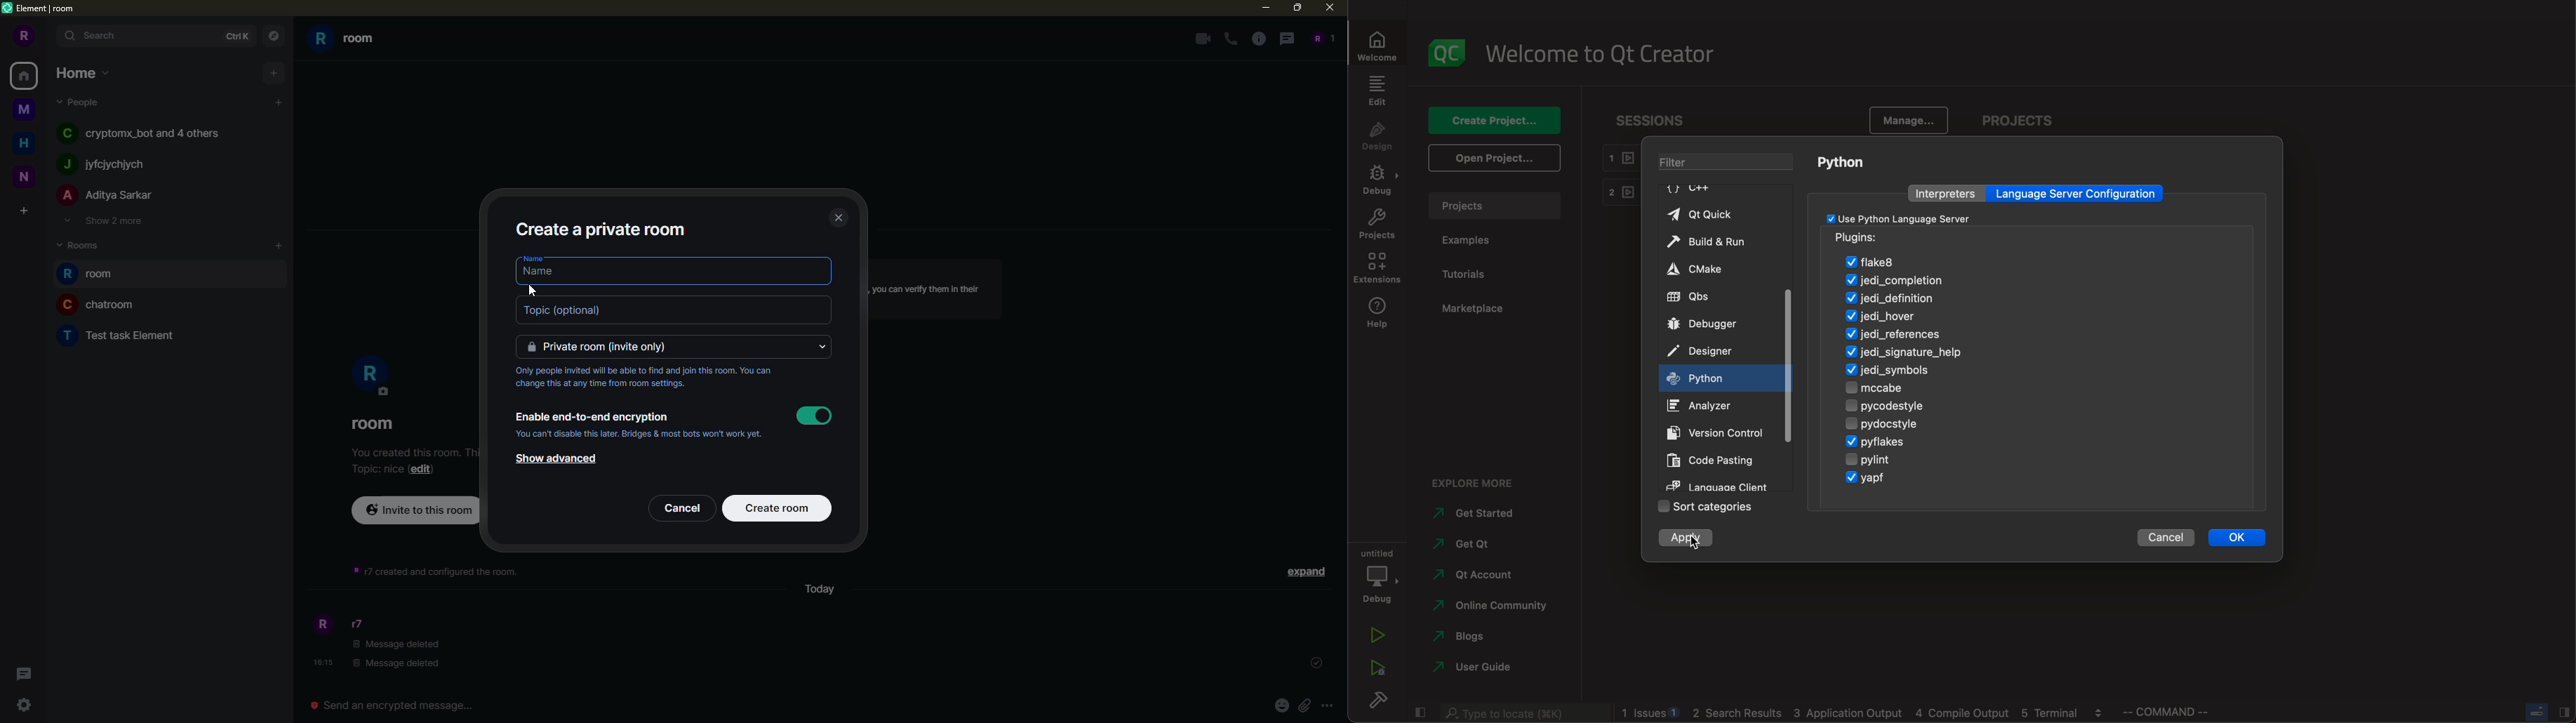 The height and width of the screenshot is (728, 2576). Describe the element at coordinates (1330, 707) in the screenshot. I see `more` at that location.